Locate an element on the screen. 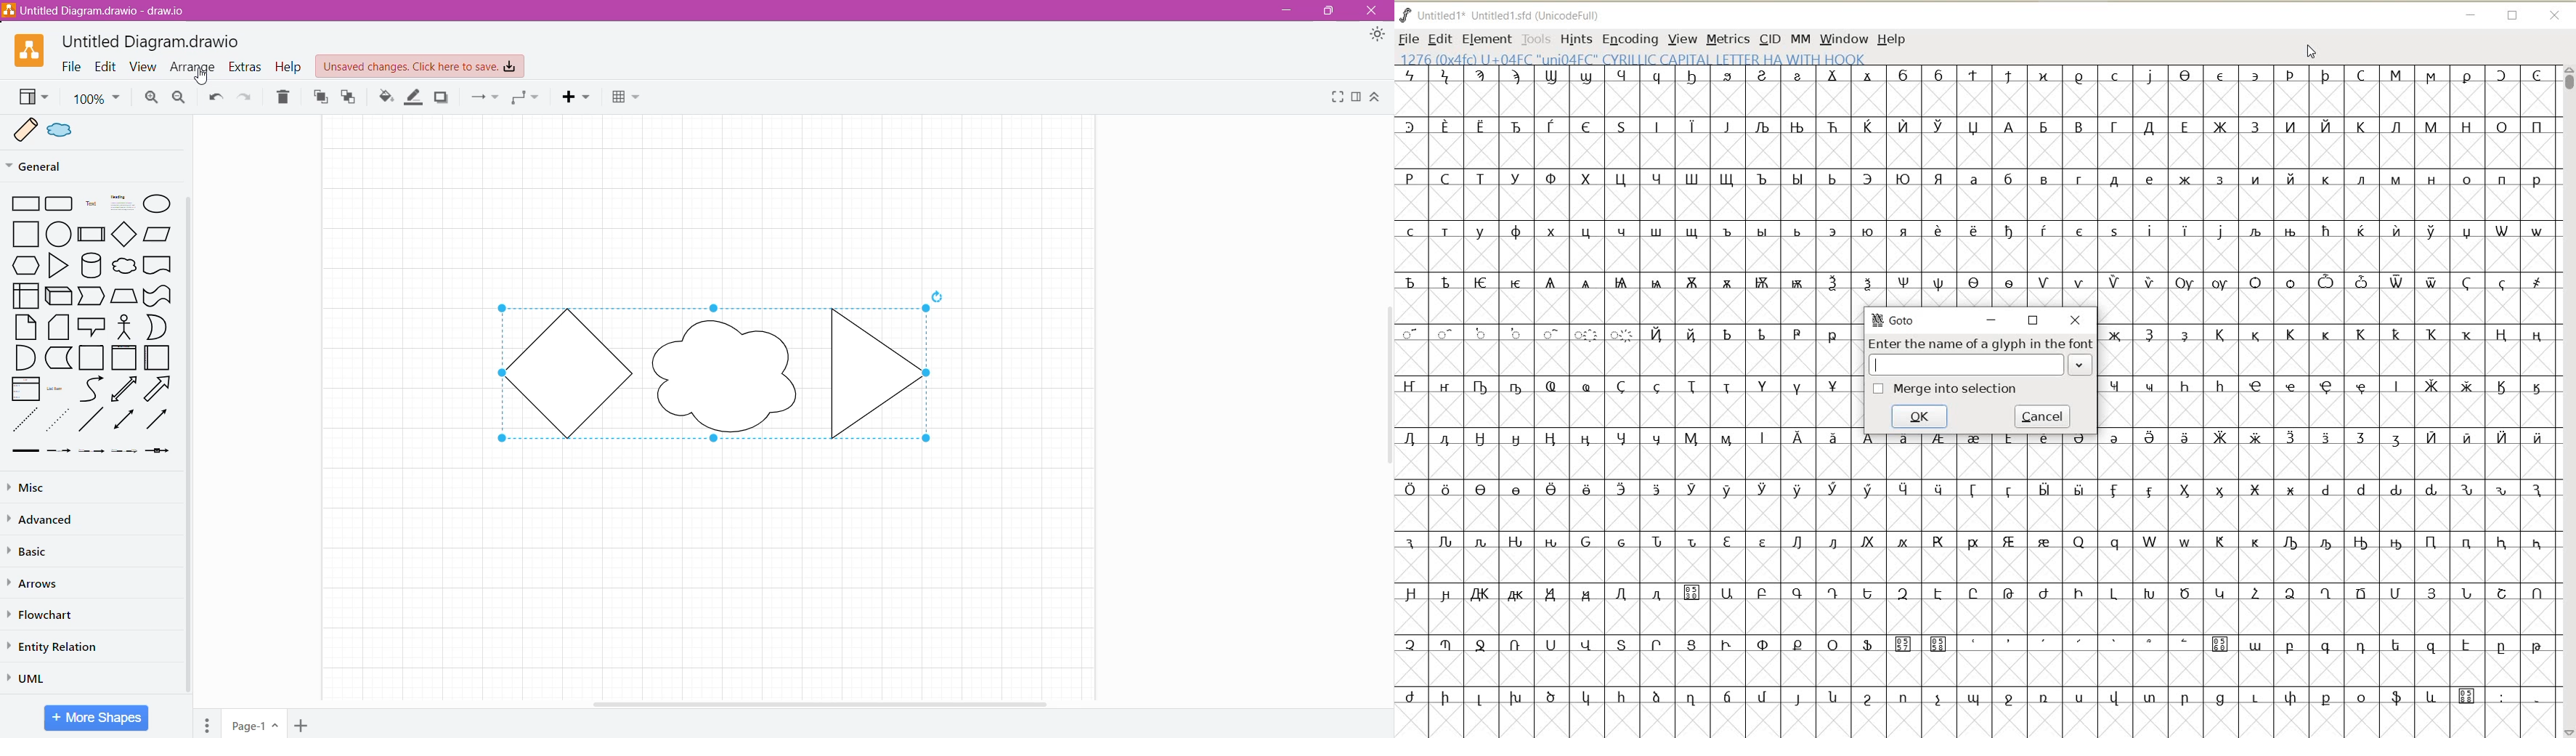 The width and height of the screenshot is (2576, 756). Undo is located at coordinates (215, 99).